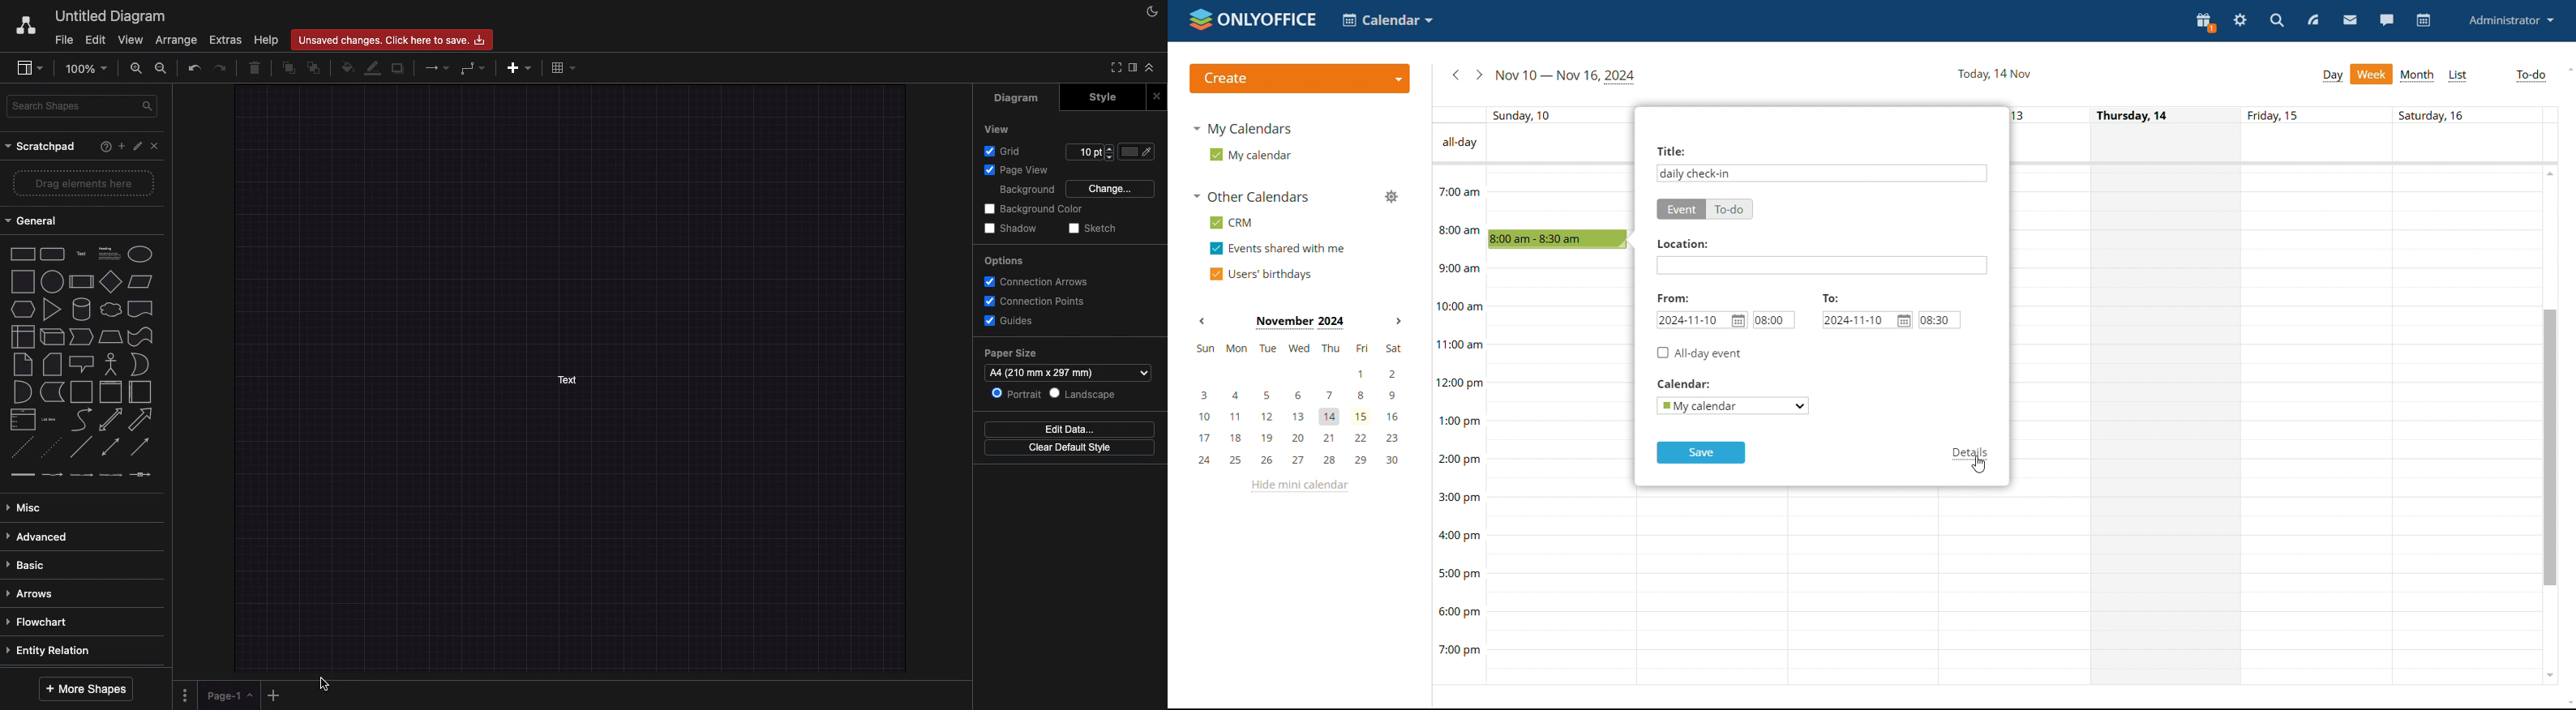 The width and height of the screenshot is (2576, 728). I want to click on scroll up, so click(2568, 69).